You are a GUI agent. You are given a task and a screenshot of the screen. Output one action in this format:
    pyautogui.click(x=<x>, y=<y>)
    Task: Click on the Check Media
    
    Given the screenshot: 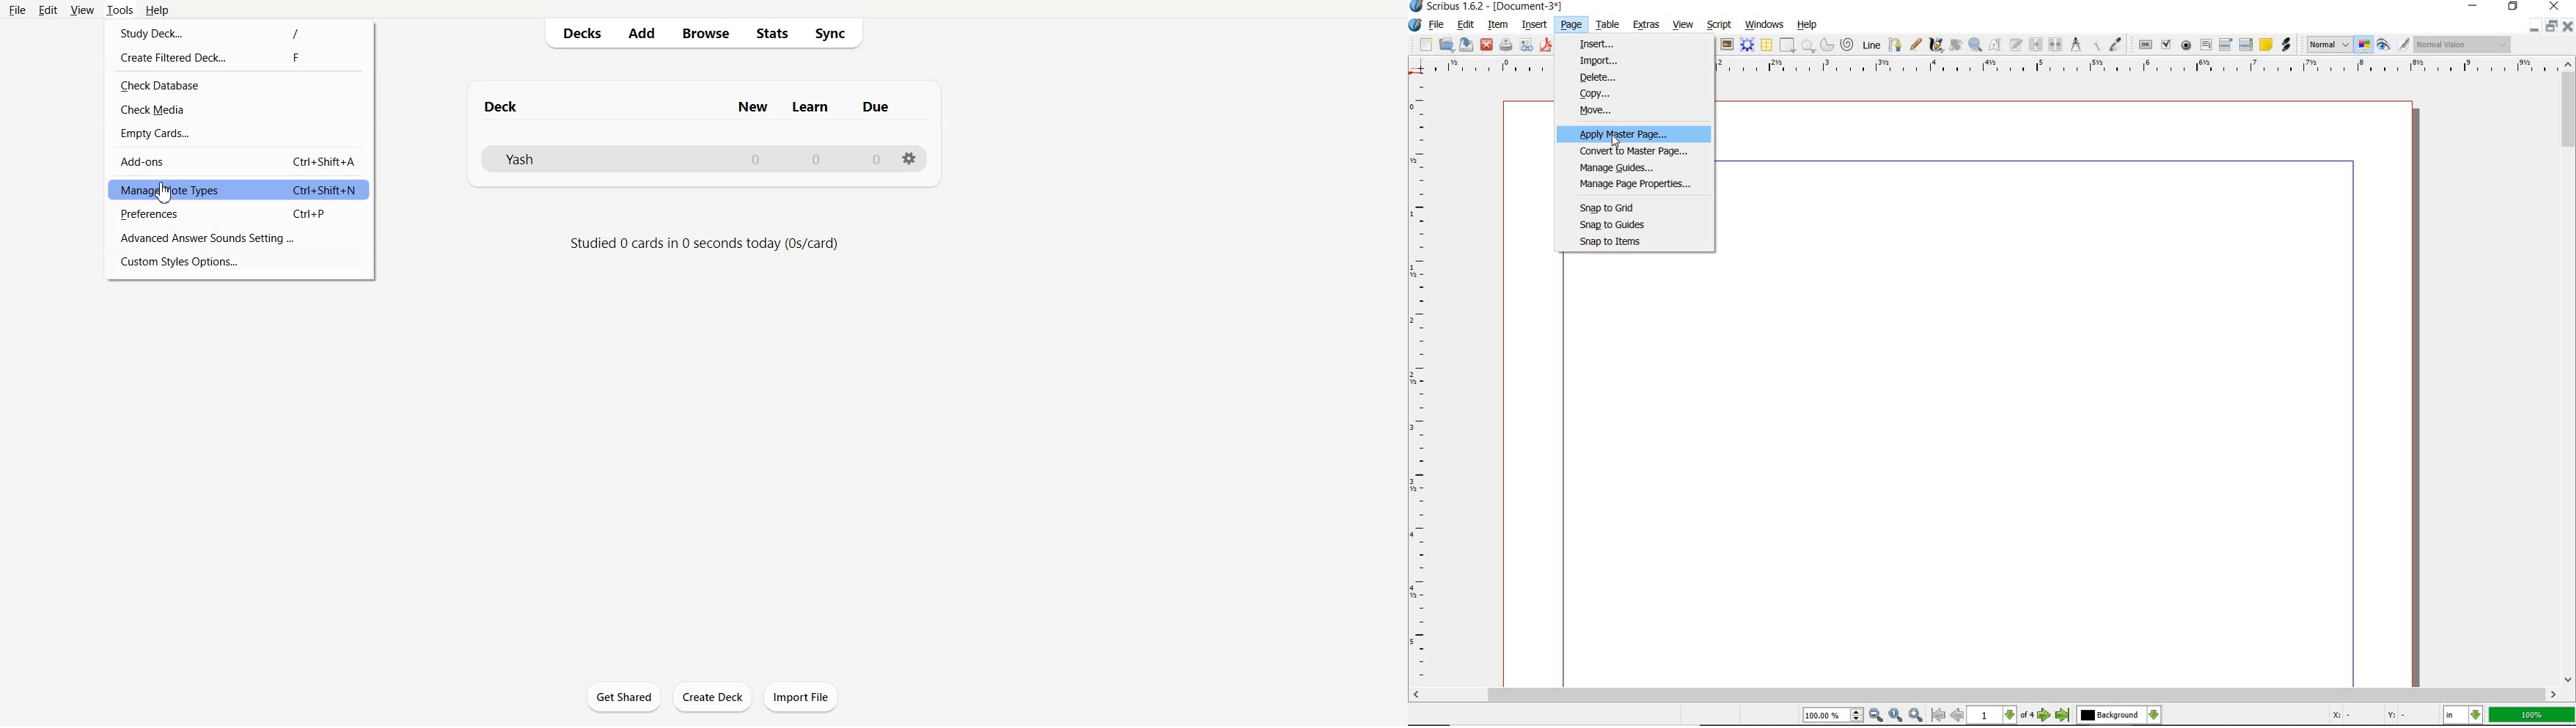 What is the action you would take?
    pyautogui.click(x=236, y=109)
    